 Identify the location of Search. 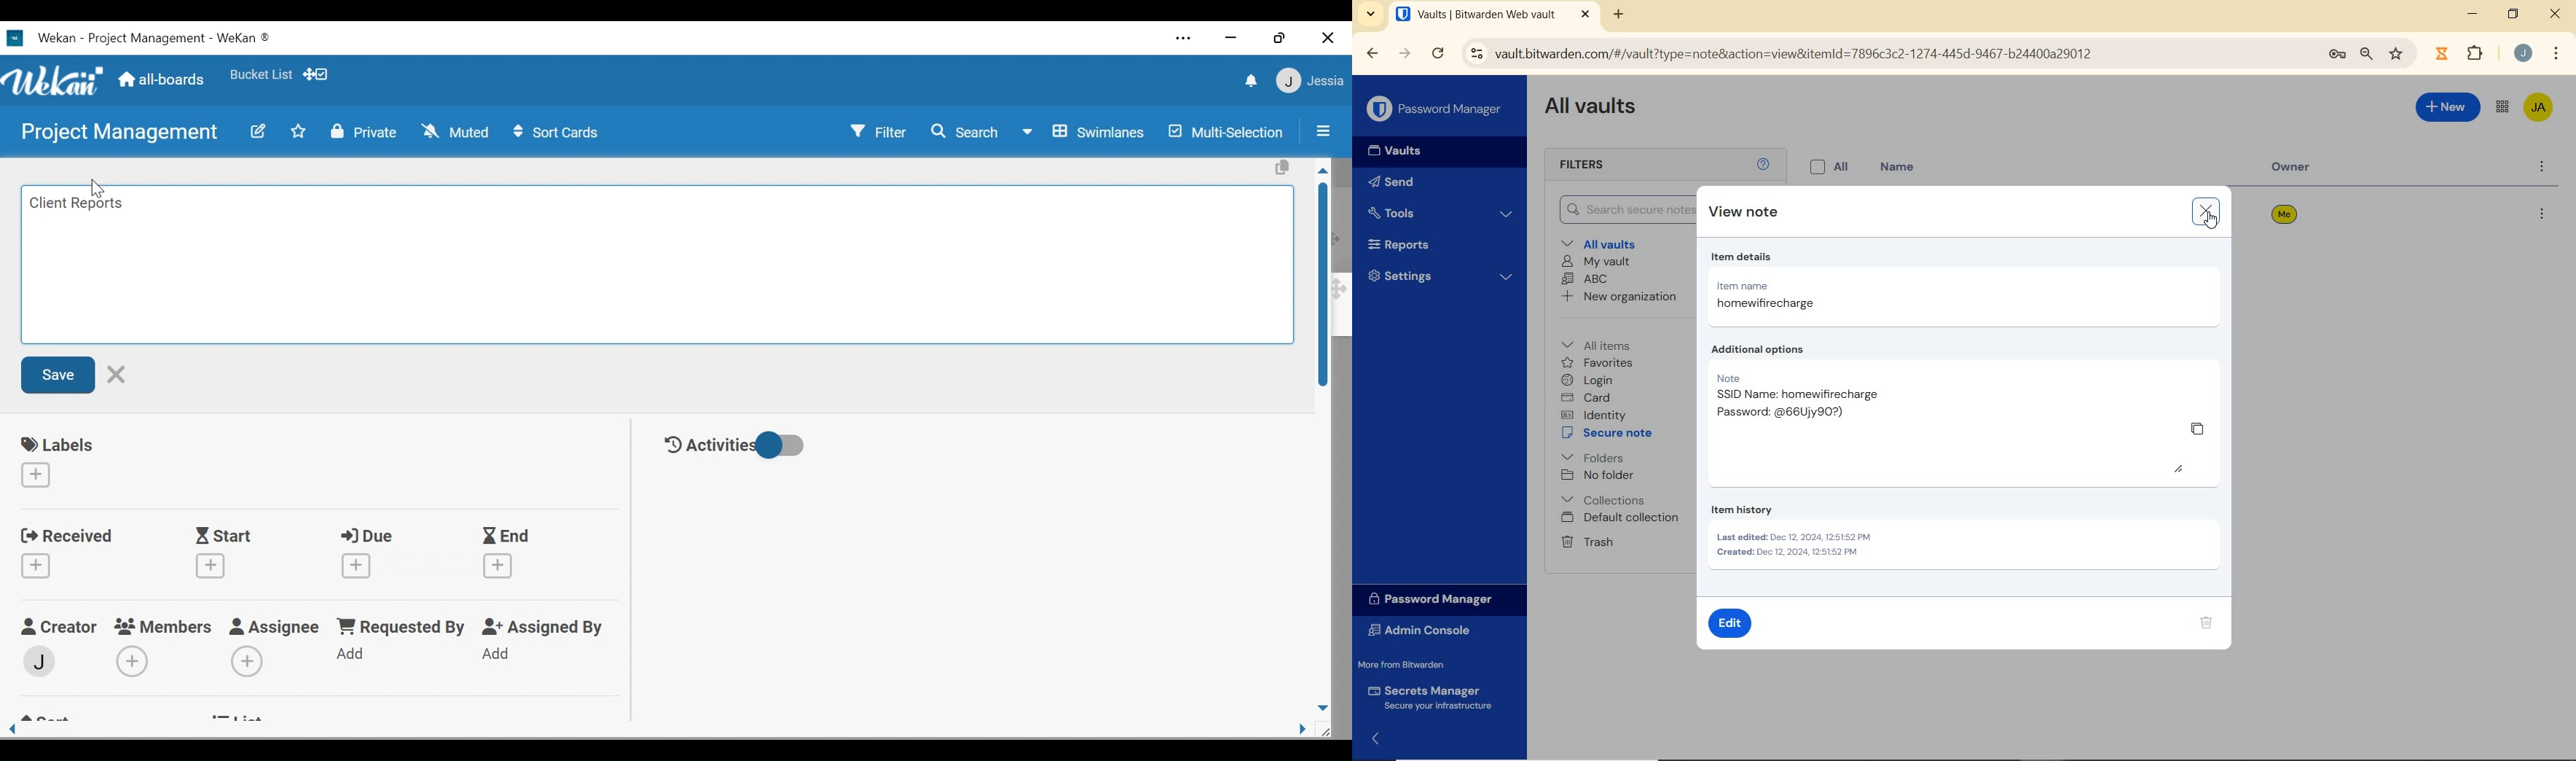
(965, 132).